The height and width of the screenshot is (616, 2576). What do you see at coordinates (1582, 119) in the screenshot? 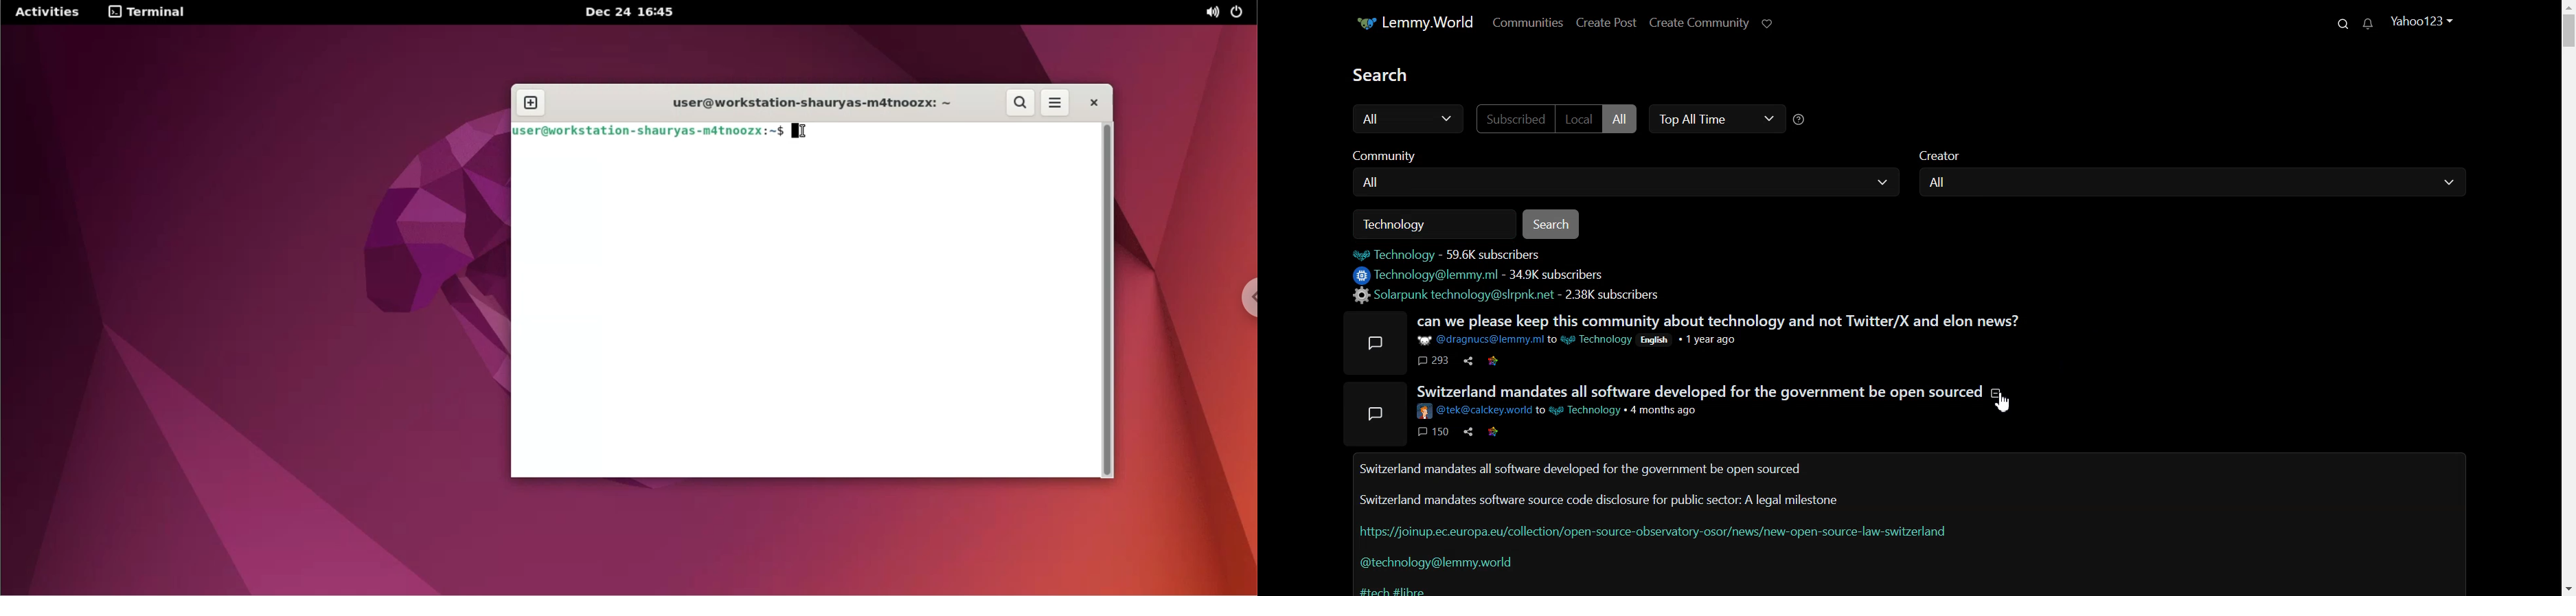
I see `Local` at bounding box center [1582, 119].